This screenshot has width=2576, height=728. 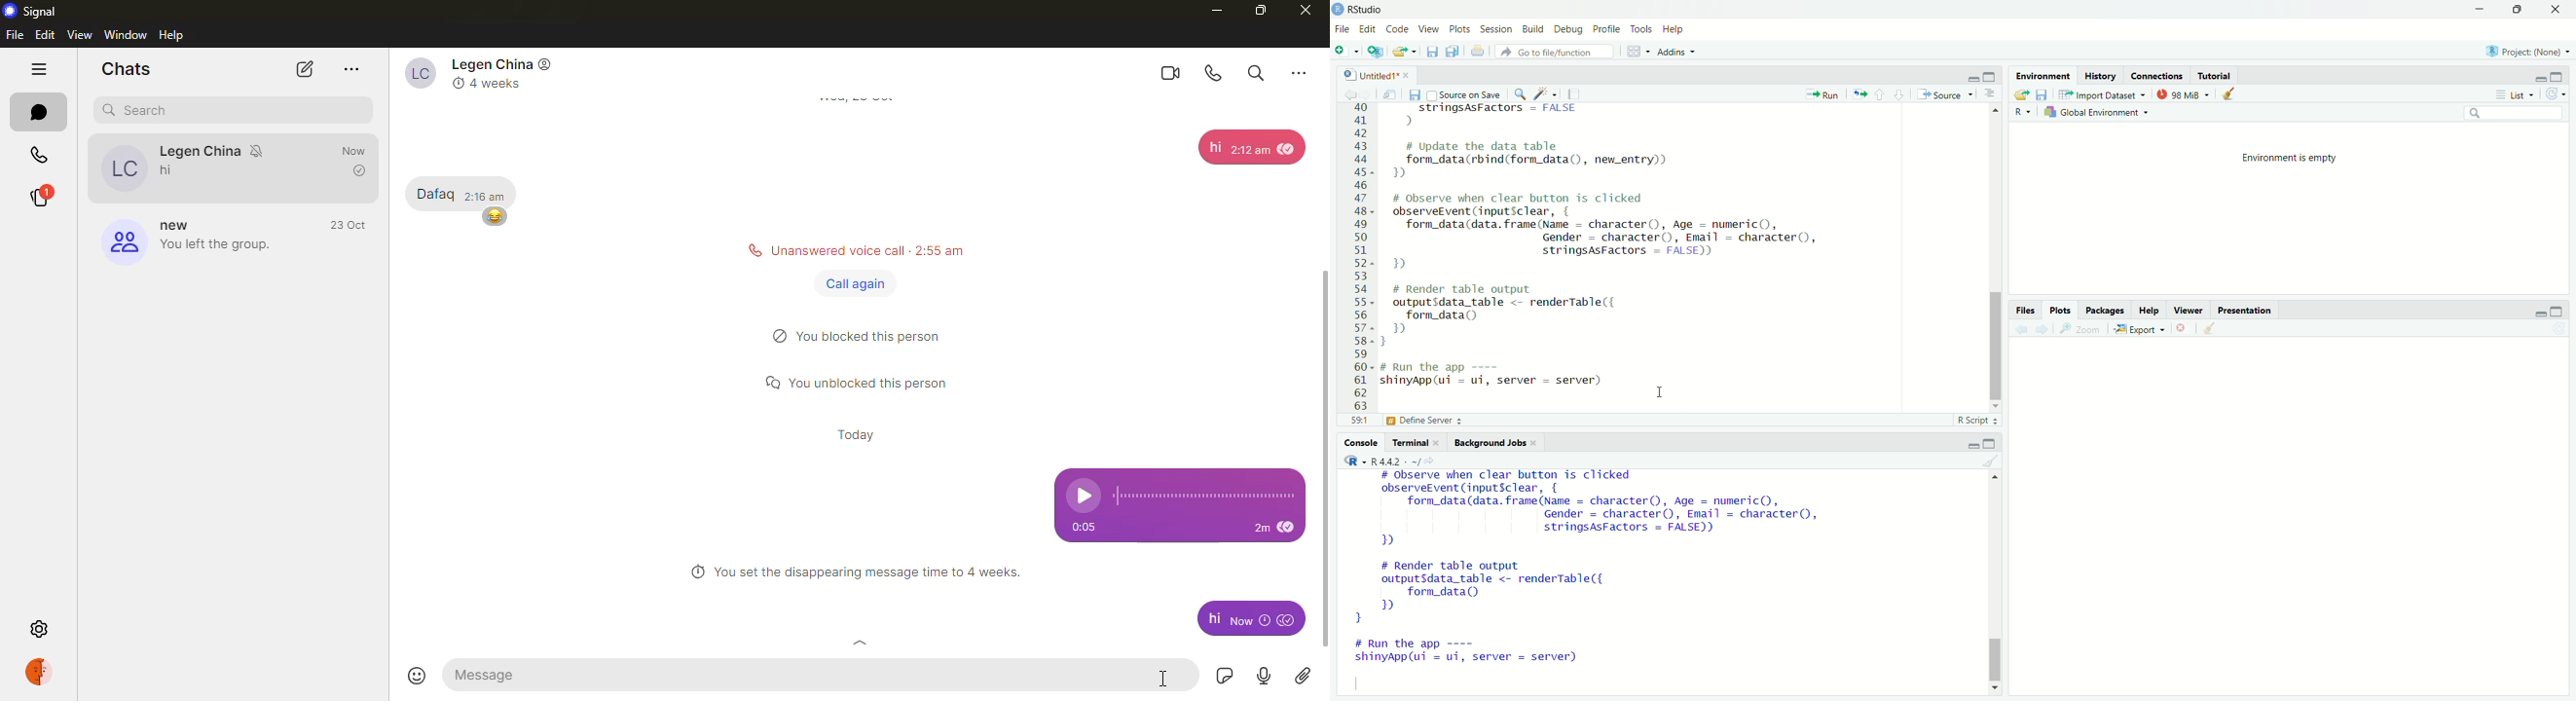 What do you see at coordinates (2041, 94) in the screenshot?
I see `save workspace as` at bounding box center [2041, 94].